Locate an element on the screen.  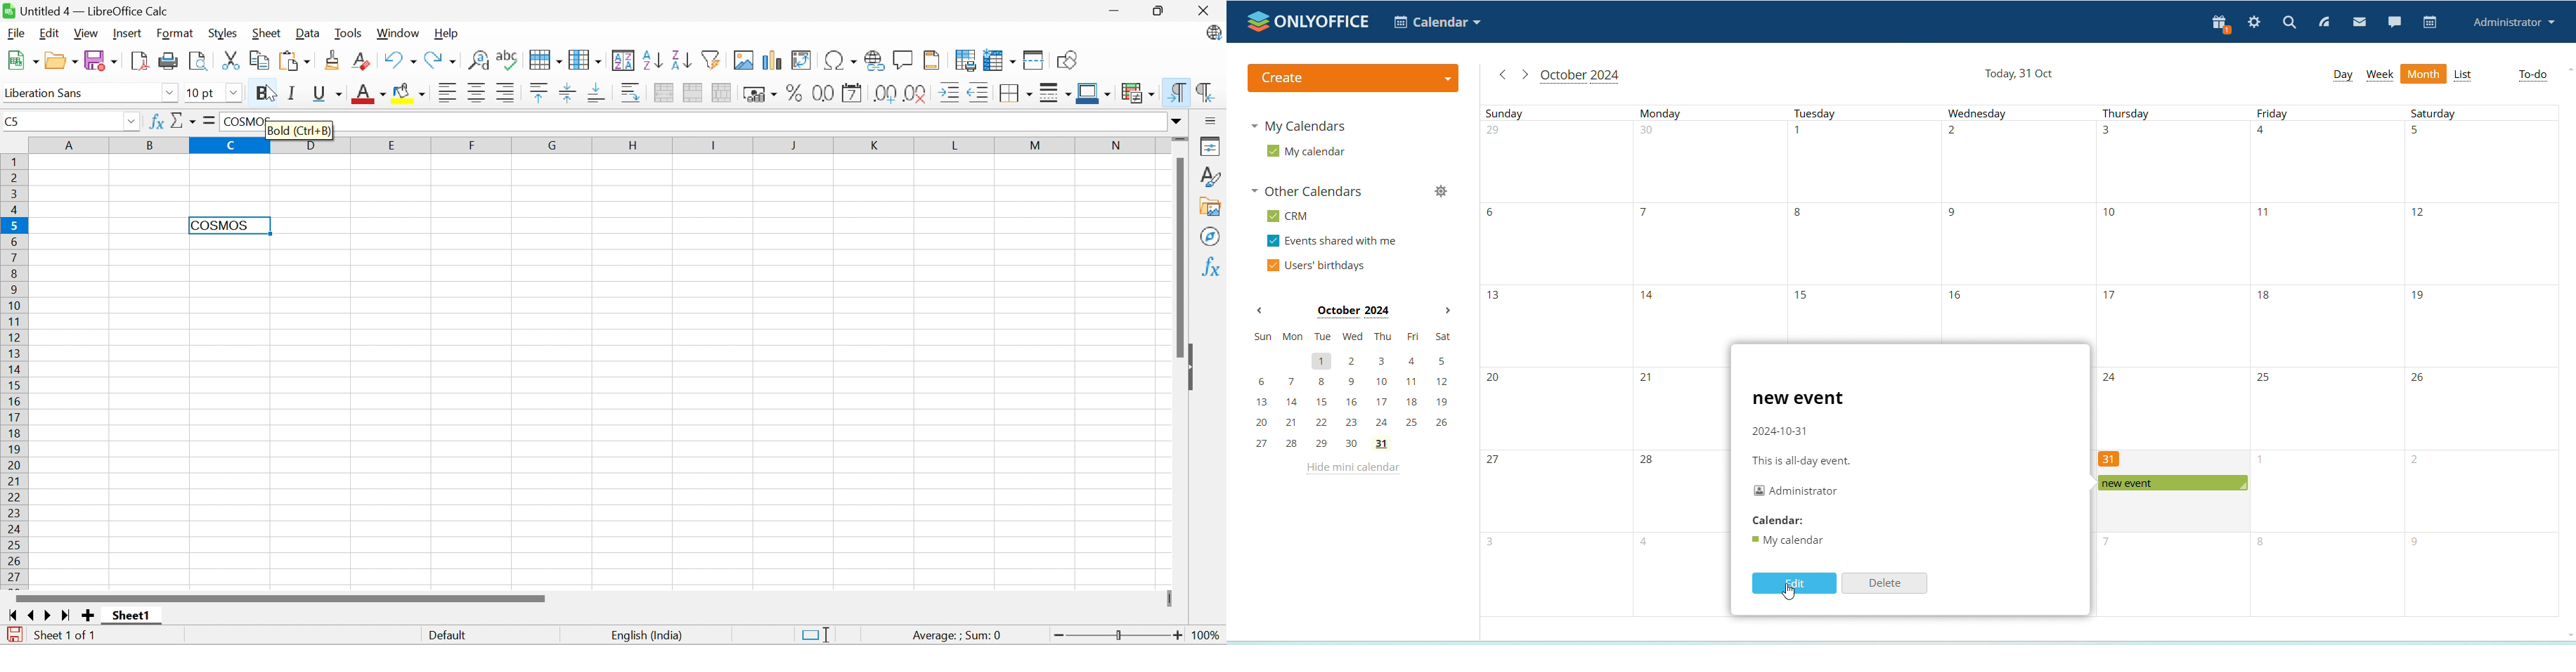
Drop Down is located at coordinates (167, 92).